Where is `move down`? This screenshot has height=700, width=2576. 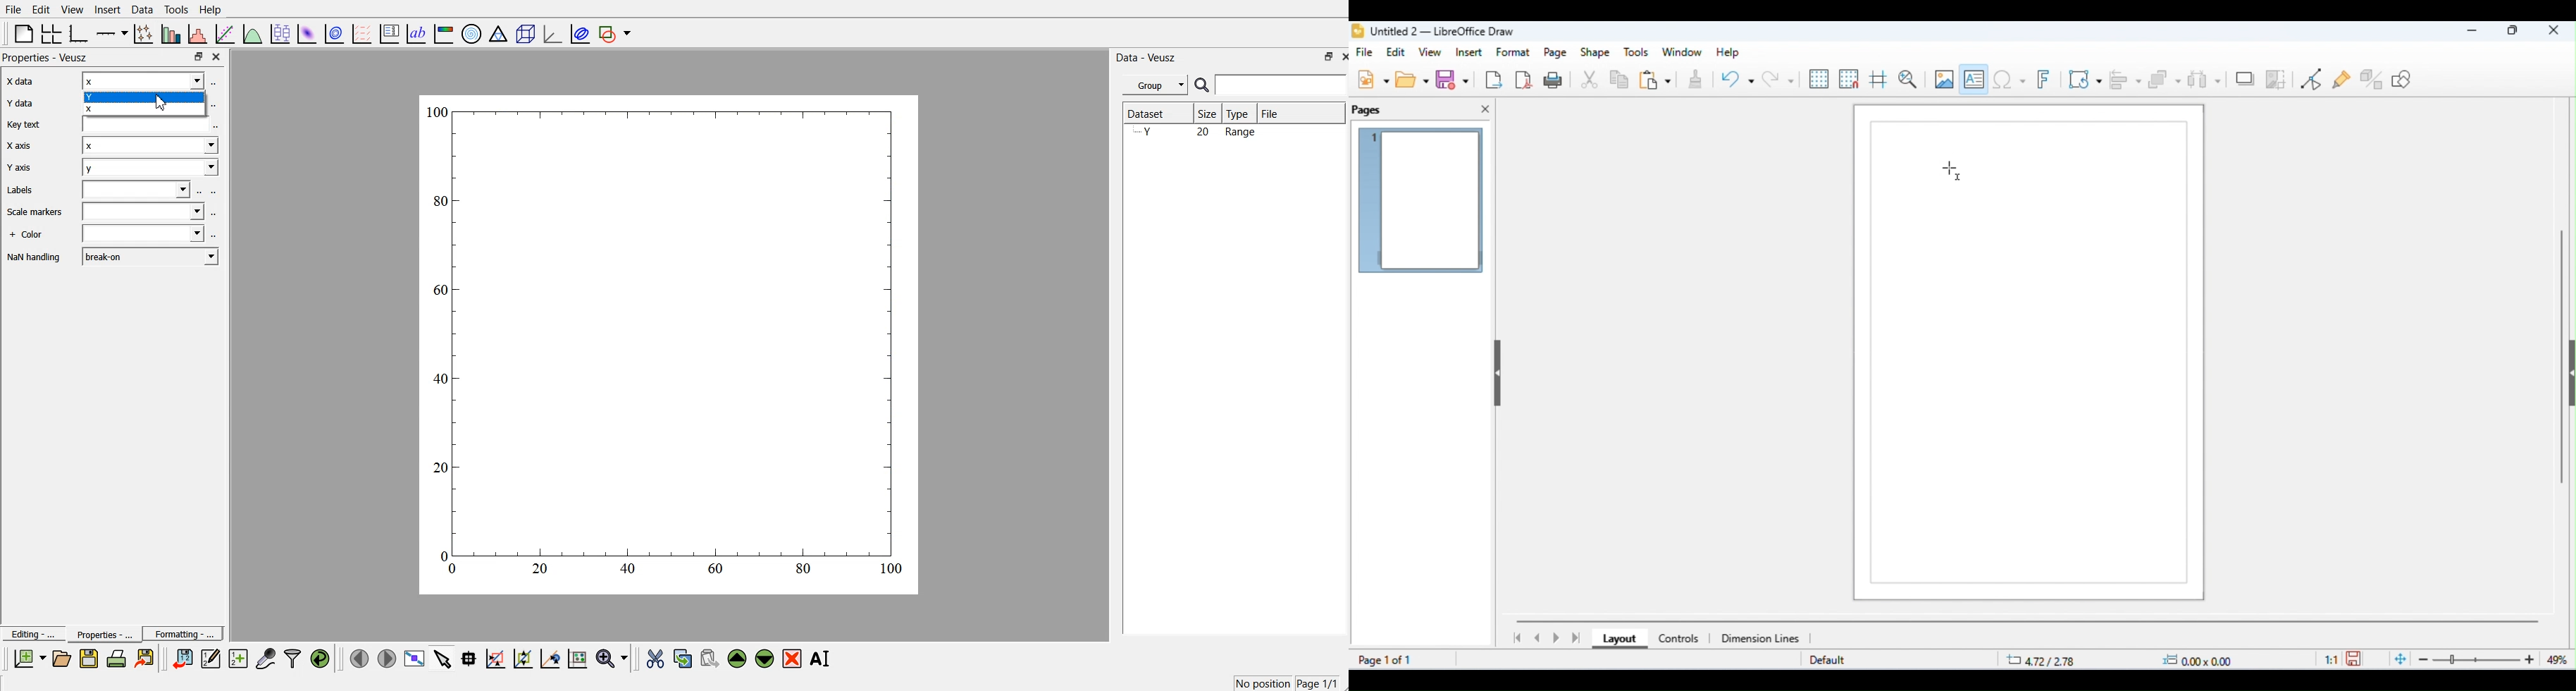 move down is located at coordinates (765, 657).